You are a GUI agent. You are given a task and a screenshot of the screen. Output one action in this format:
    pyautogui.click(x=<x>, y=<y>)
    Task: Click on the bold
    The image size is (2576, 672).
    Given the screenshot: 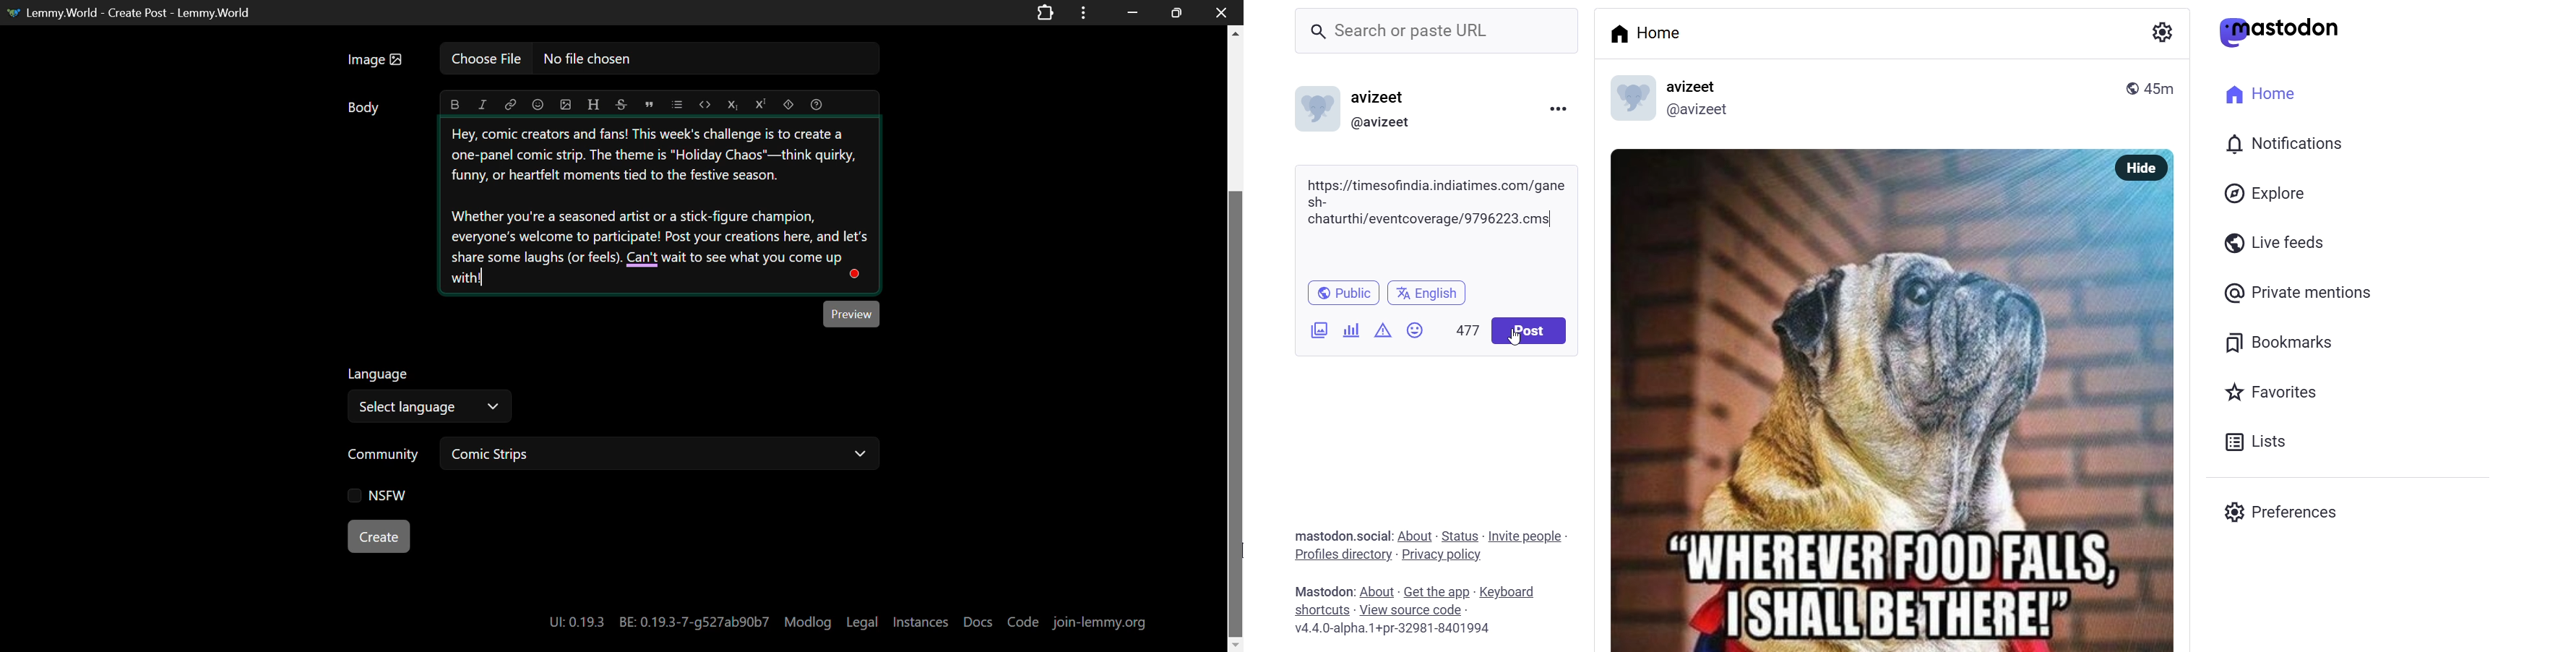 What is the action you would take?
    pyautogui.click(x=455, y=106)
    